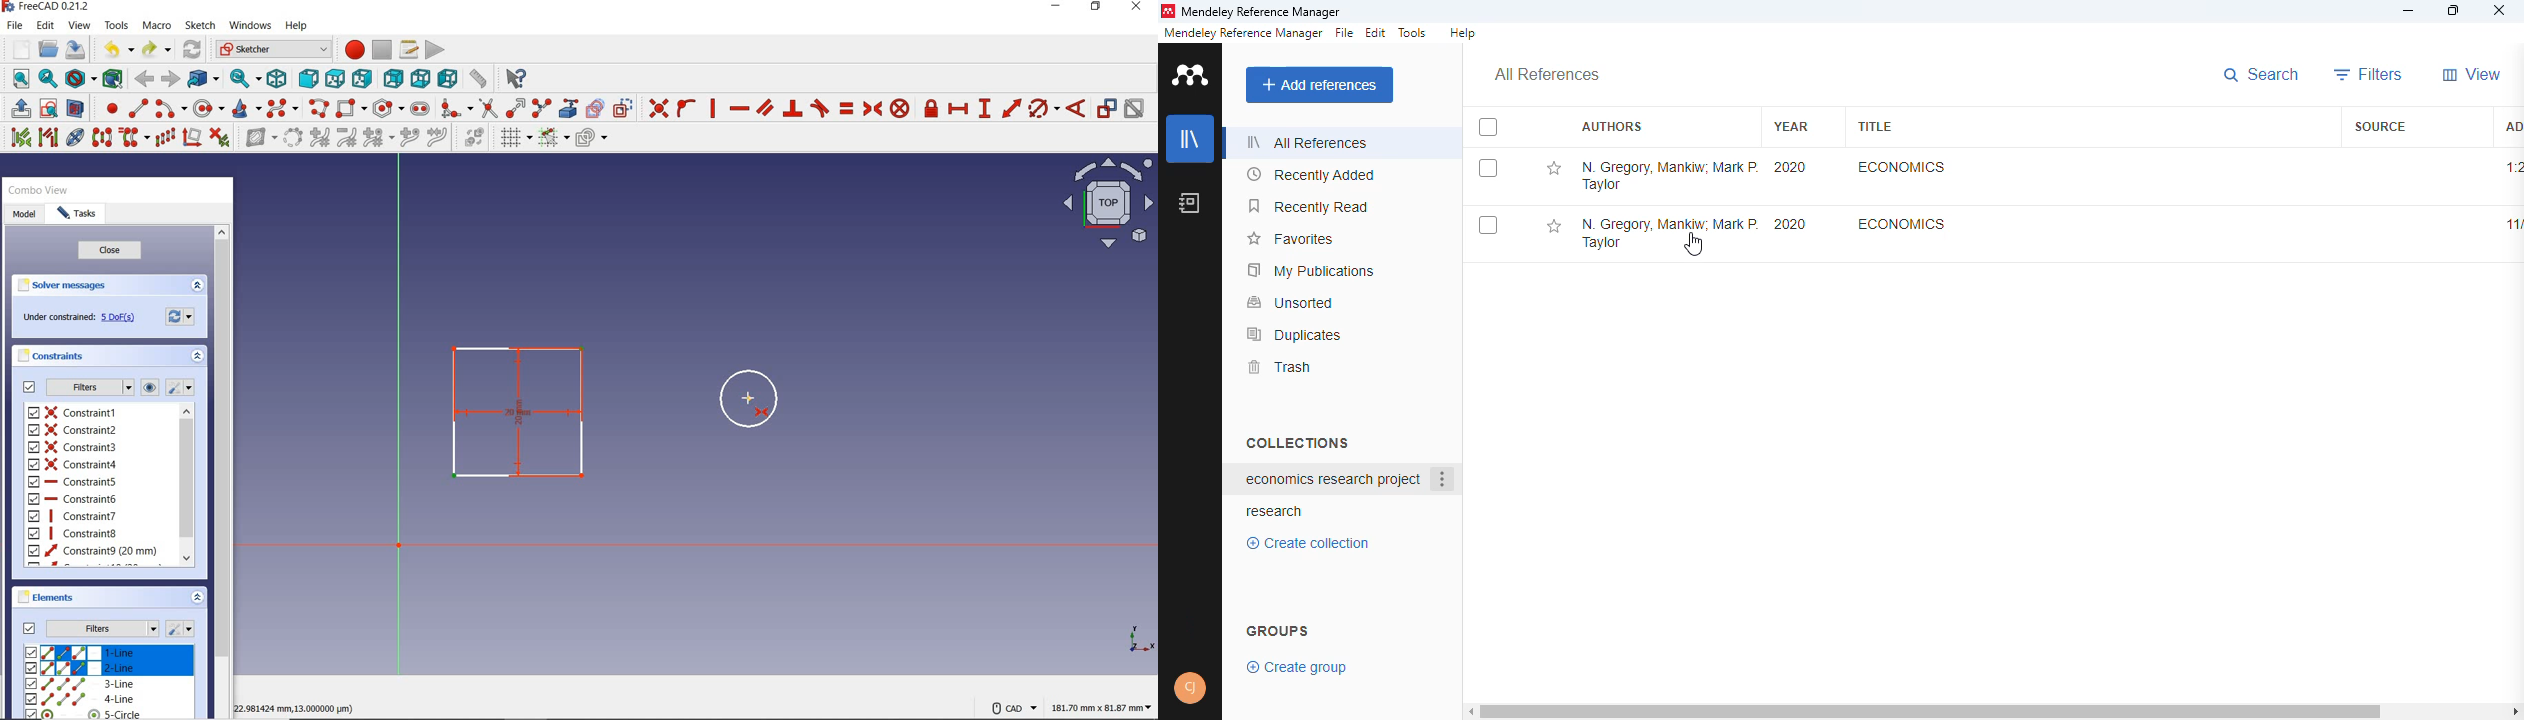  Describe the element at coordinates (1790, 224) in the screenshot. I see `2020` at that location.